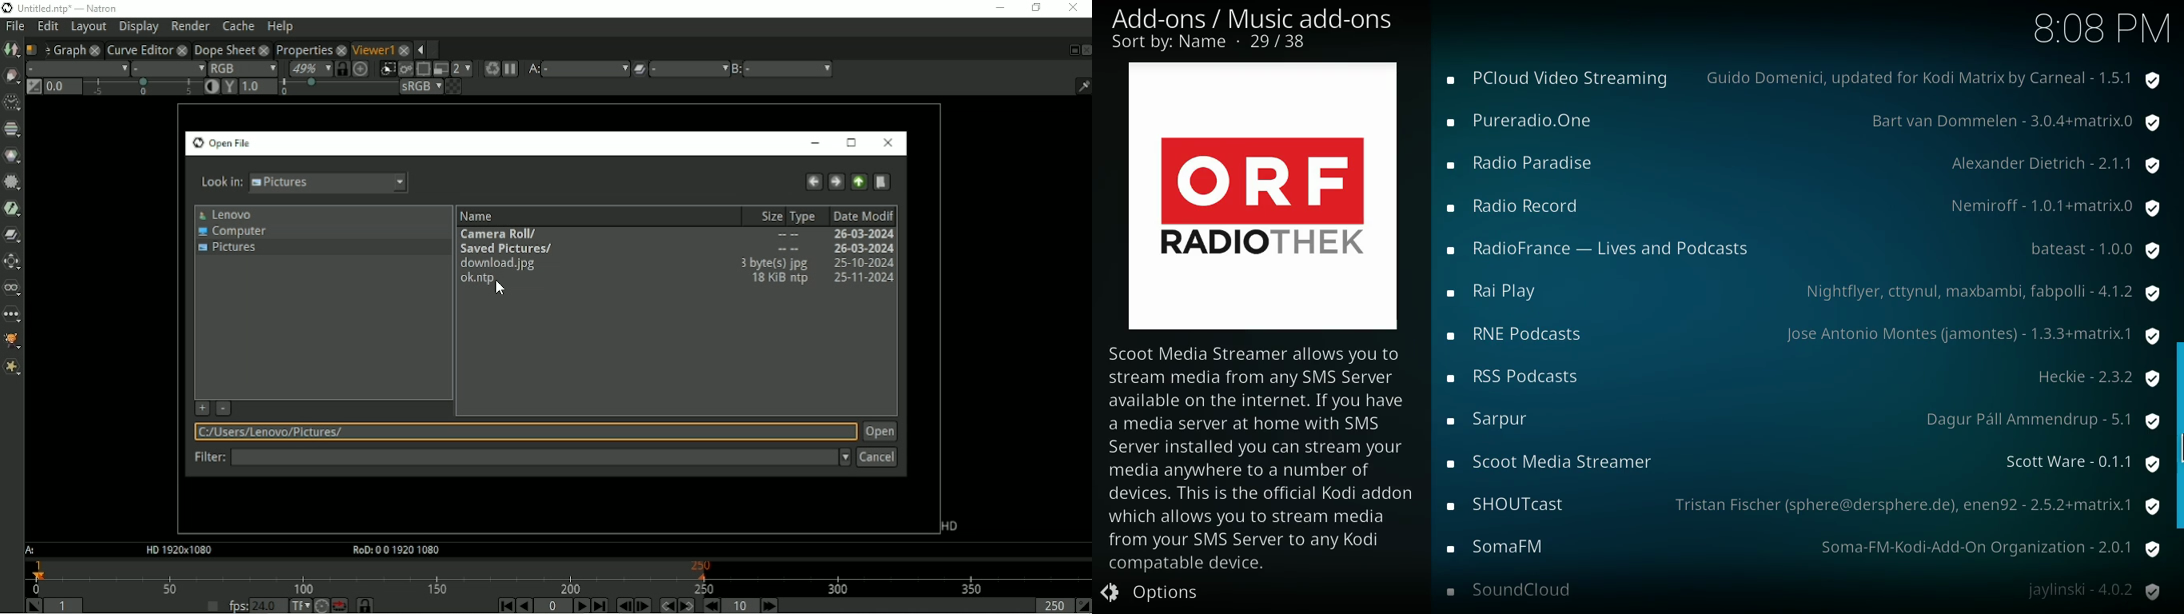 The image size is (2184, 616). Describe the element at coordinates (1493, 293) in the screenshot. I see `add-on` at that location.